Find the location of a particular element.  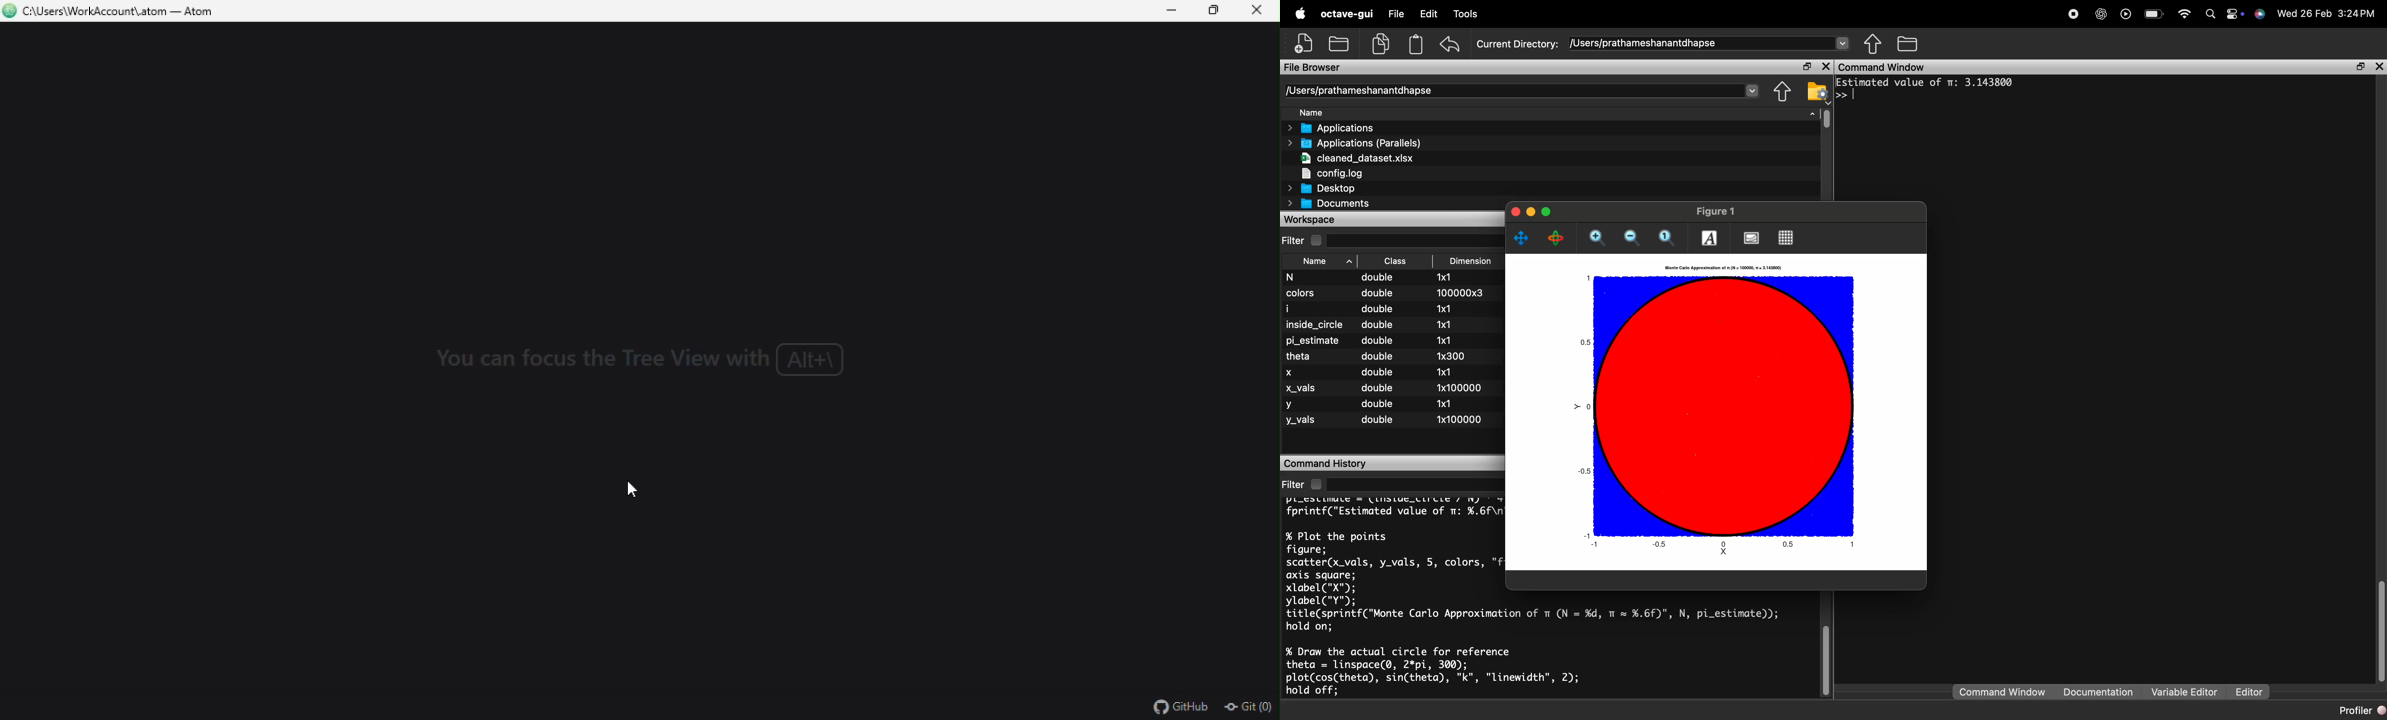

restore is located at coordinates (1219, 12).